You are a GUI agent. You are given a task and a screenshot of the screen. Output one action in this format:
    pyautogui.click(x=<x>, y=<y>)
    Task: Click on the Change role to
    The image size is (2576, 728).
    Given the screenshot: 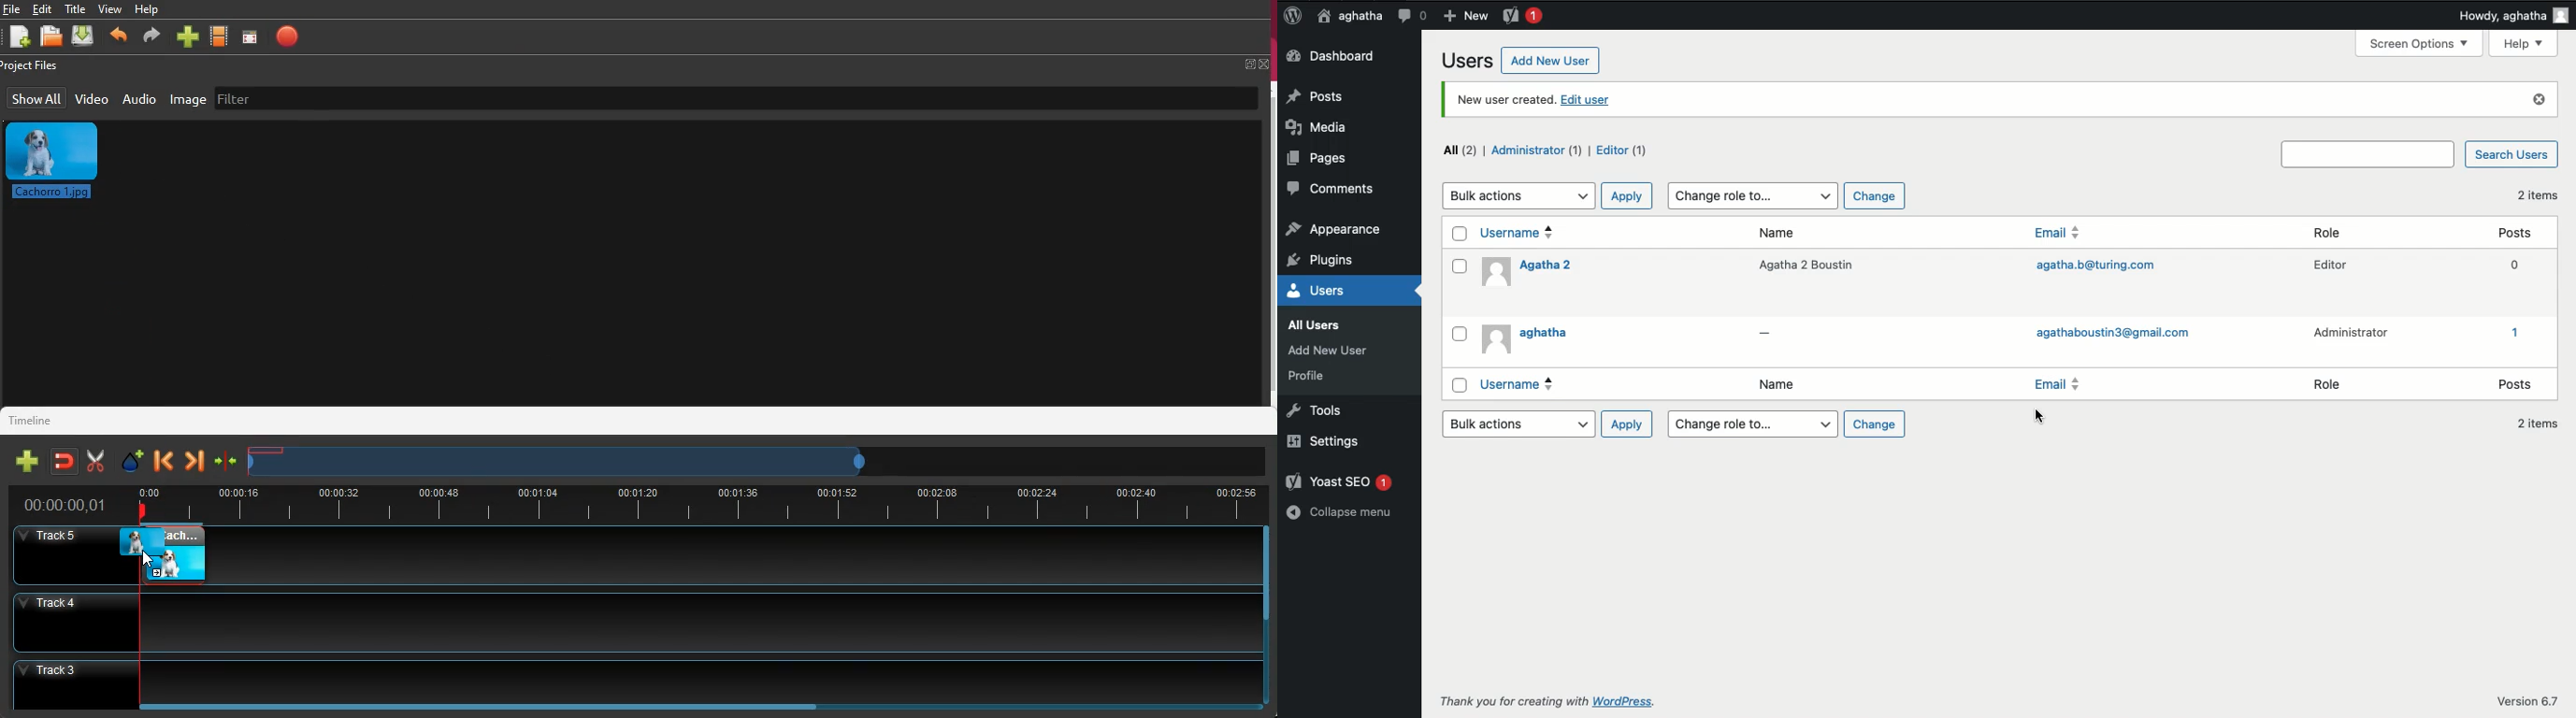 What is the action you would take?
    pyautogui.click(x=1753, y=424)
    